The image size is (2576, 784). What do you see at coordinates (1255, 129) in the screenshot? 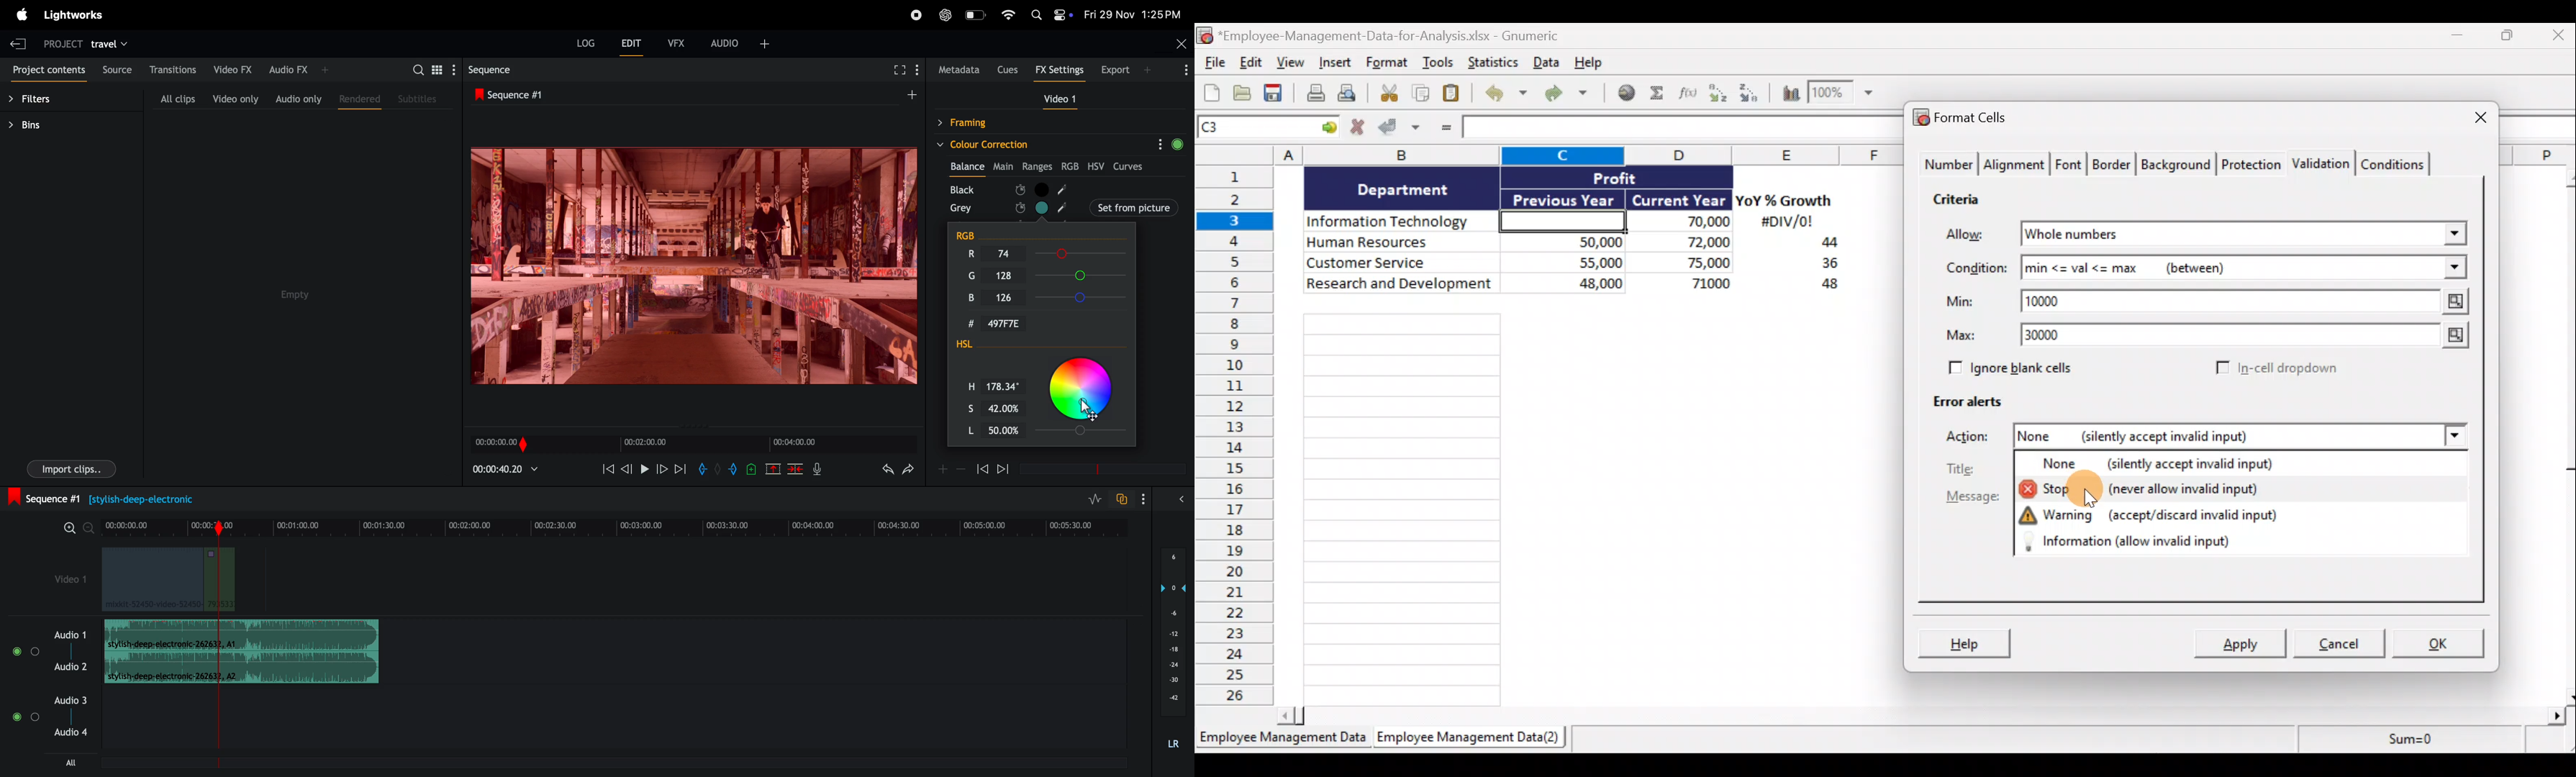
I see `Cell name C1` at bounding box center [1255, 129].